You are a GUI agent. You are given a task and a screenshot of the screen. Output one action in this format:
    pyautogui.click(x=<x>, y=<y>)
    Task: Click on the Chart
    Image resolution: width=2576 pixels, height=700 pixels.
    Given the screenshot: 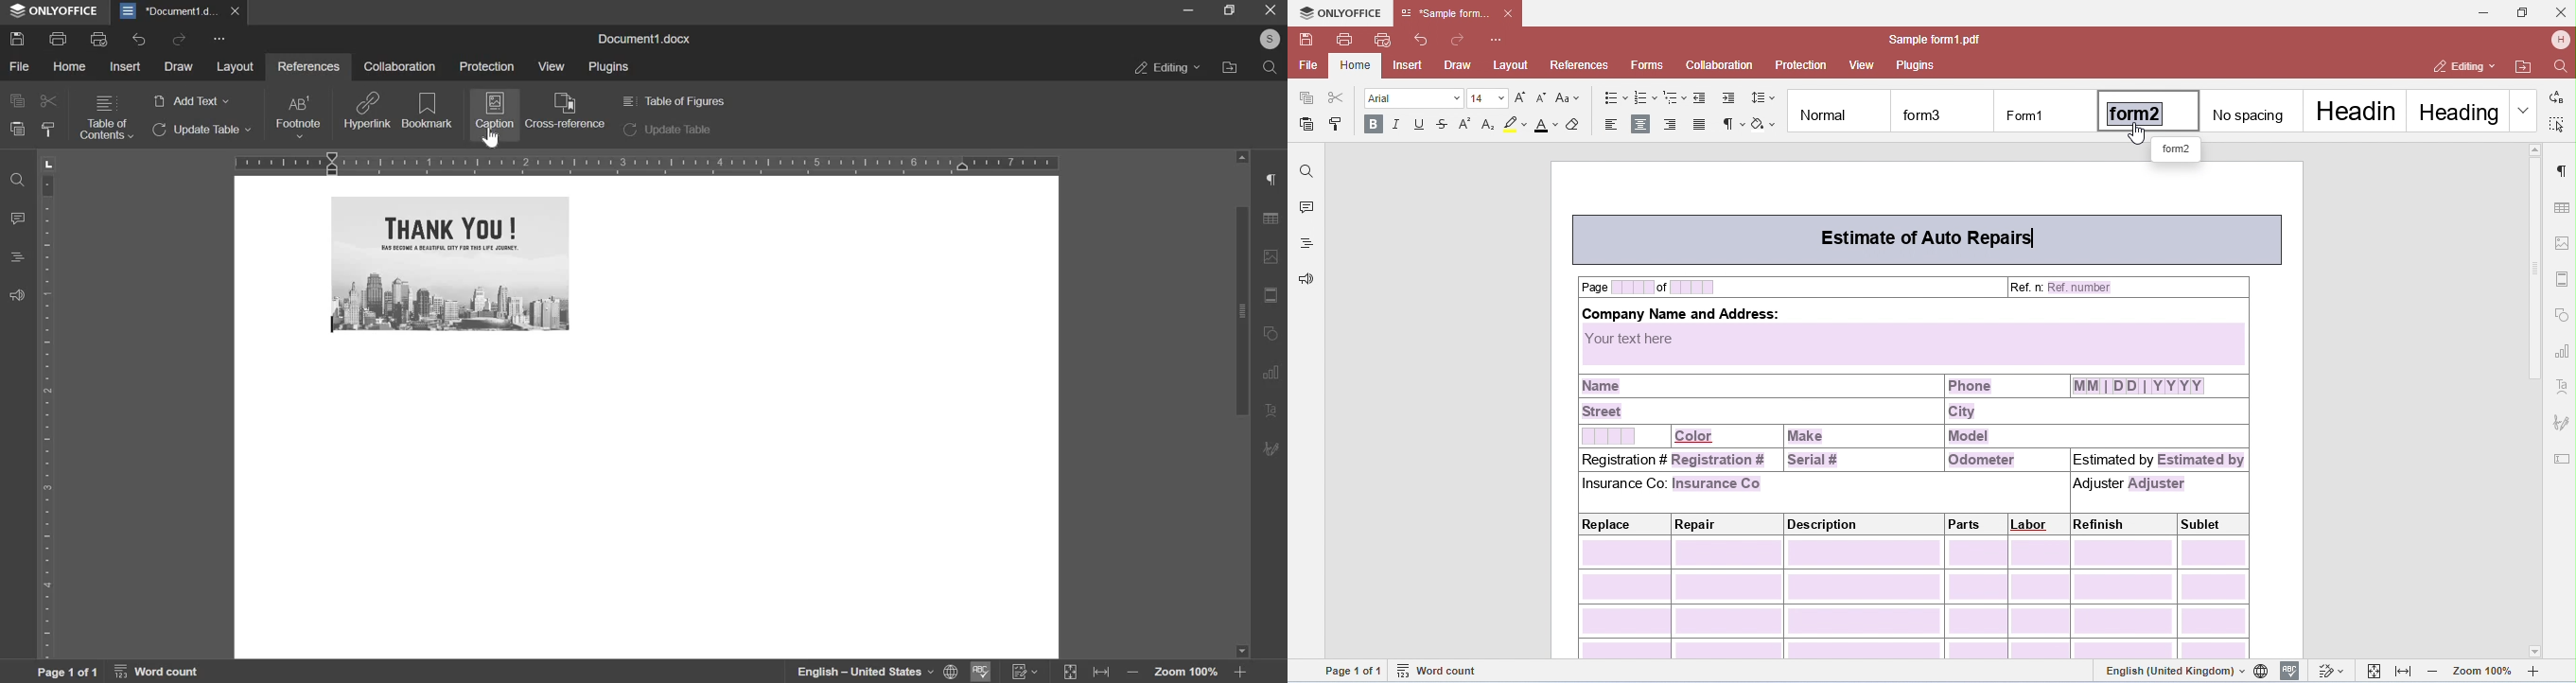 What is the action you would take?
    pyautogui.click(x=1275, y=372)
    